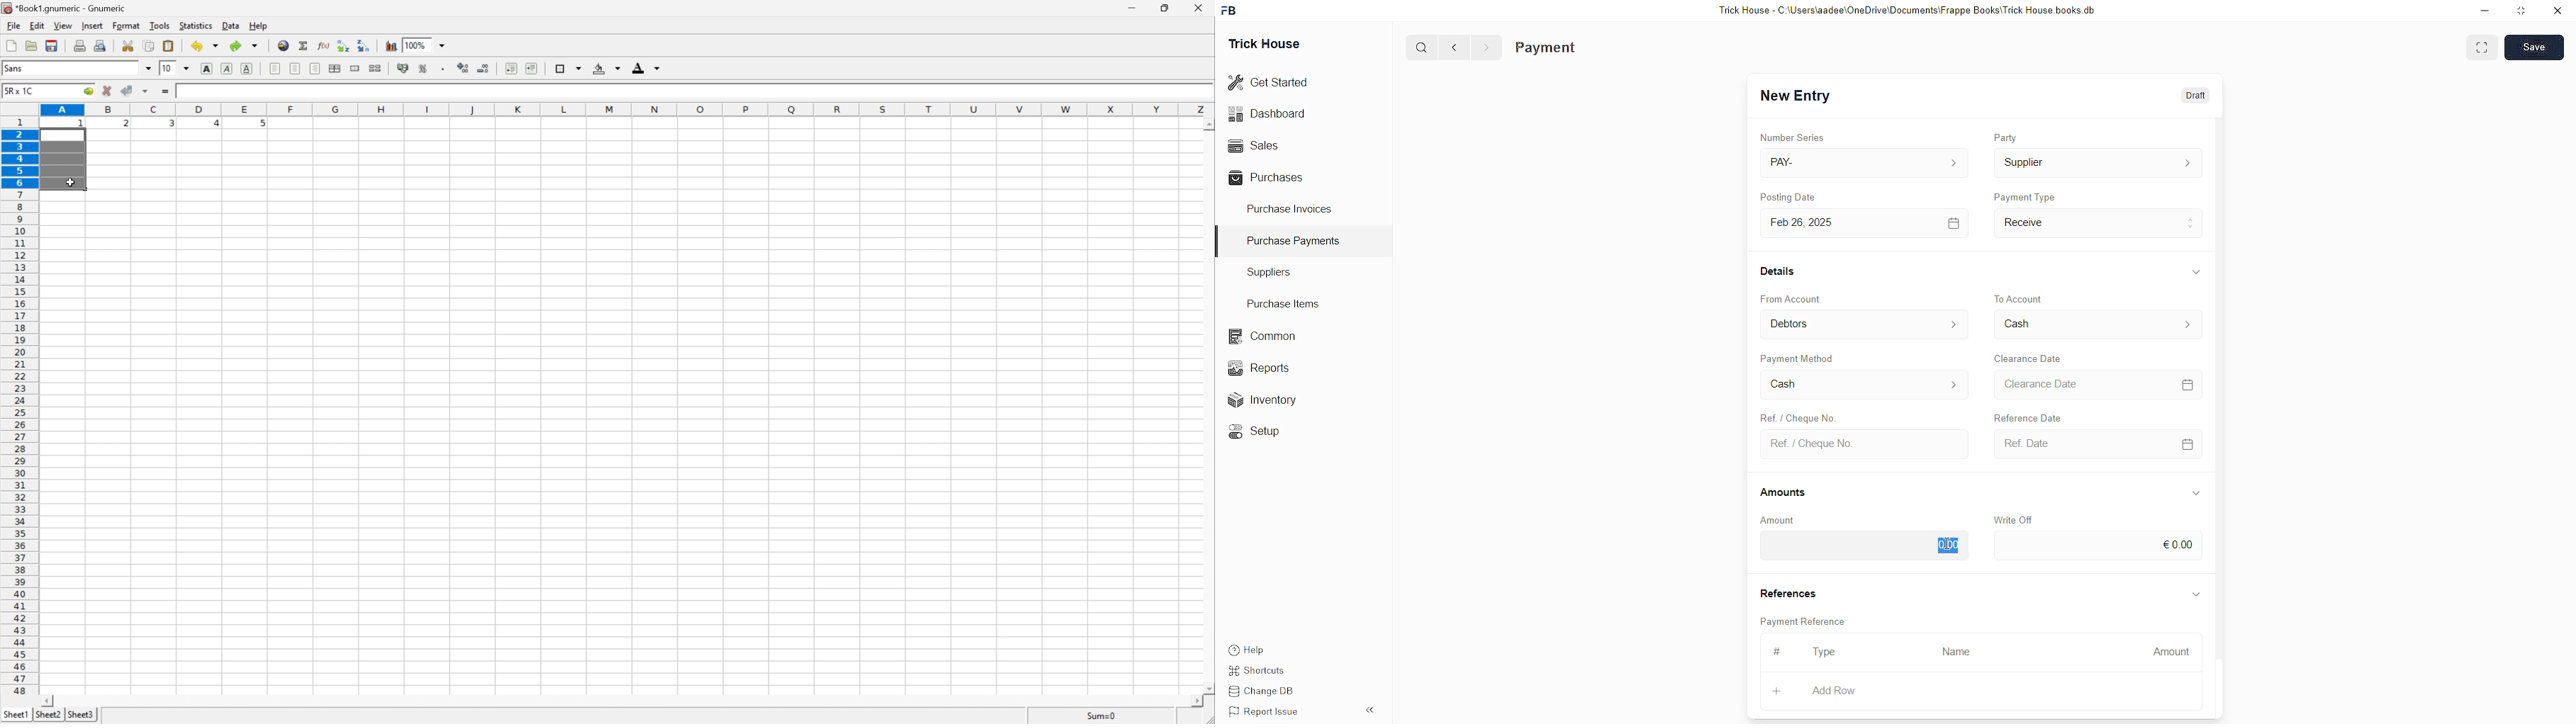 Image resolution: width=2576 pixels, height=728 pixels. What do you see at coordinates (1201, 10) in the screenshot?
I see `close` at bounding box center [1201, 10].